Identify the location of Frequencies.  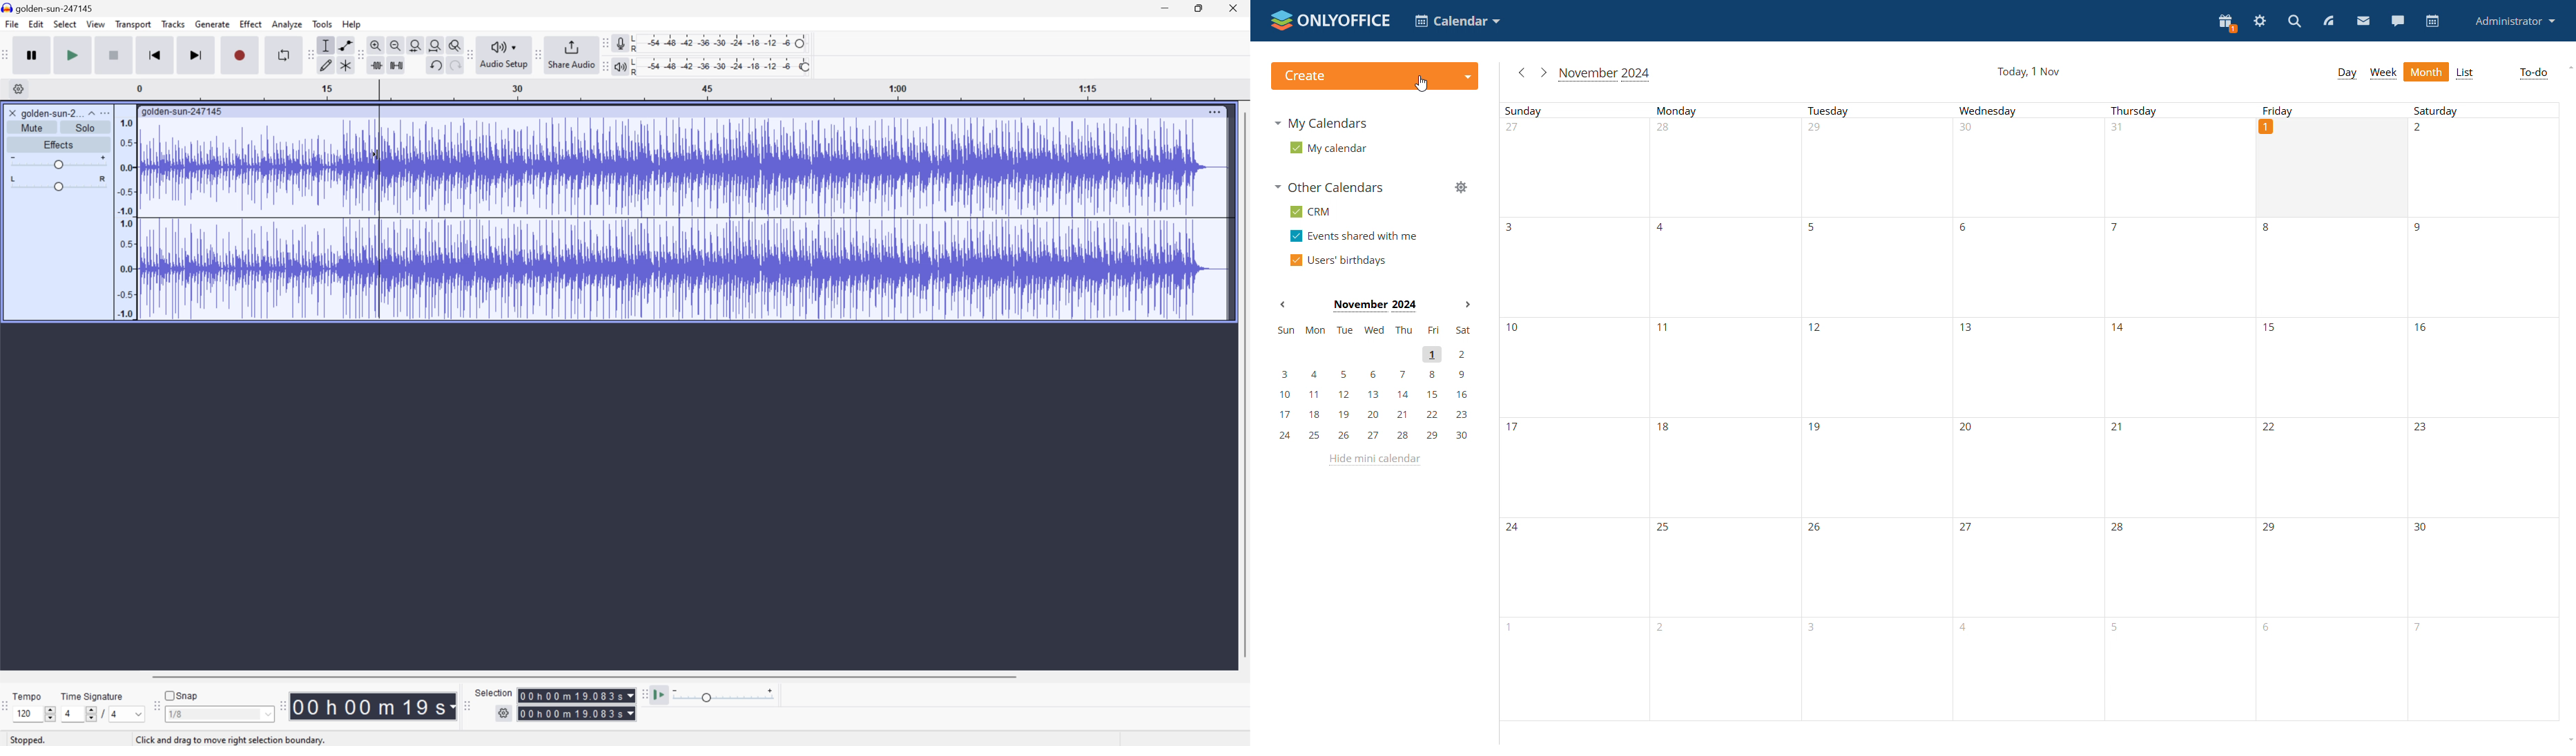
(125, 219).